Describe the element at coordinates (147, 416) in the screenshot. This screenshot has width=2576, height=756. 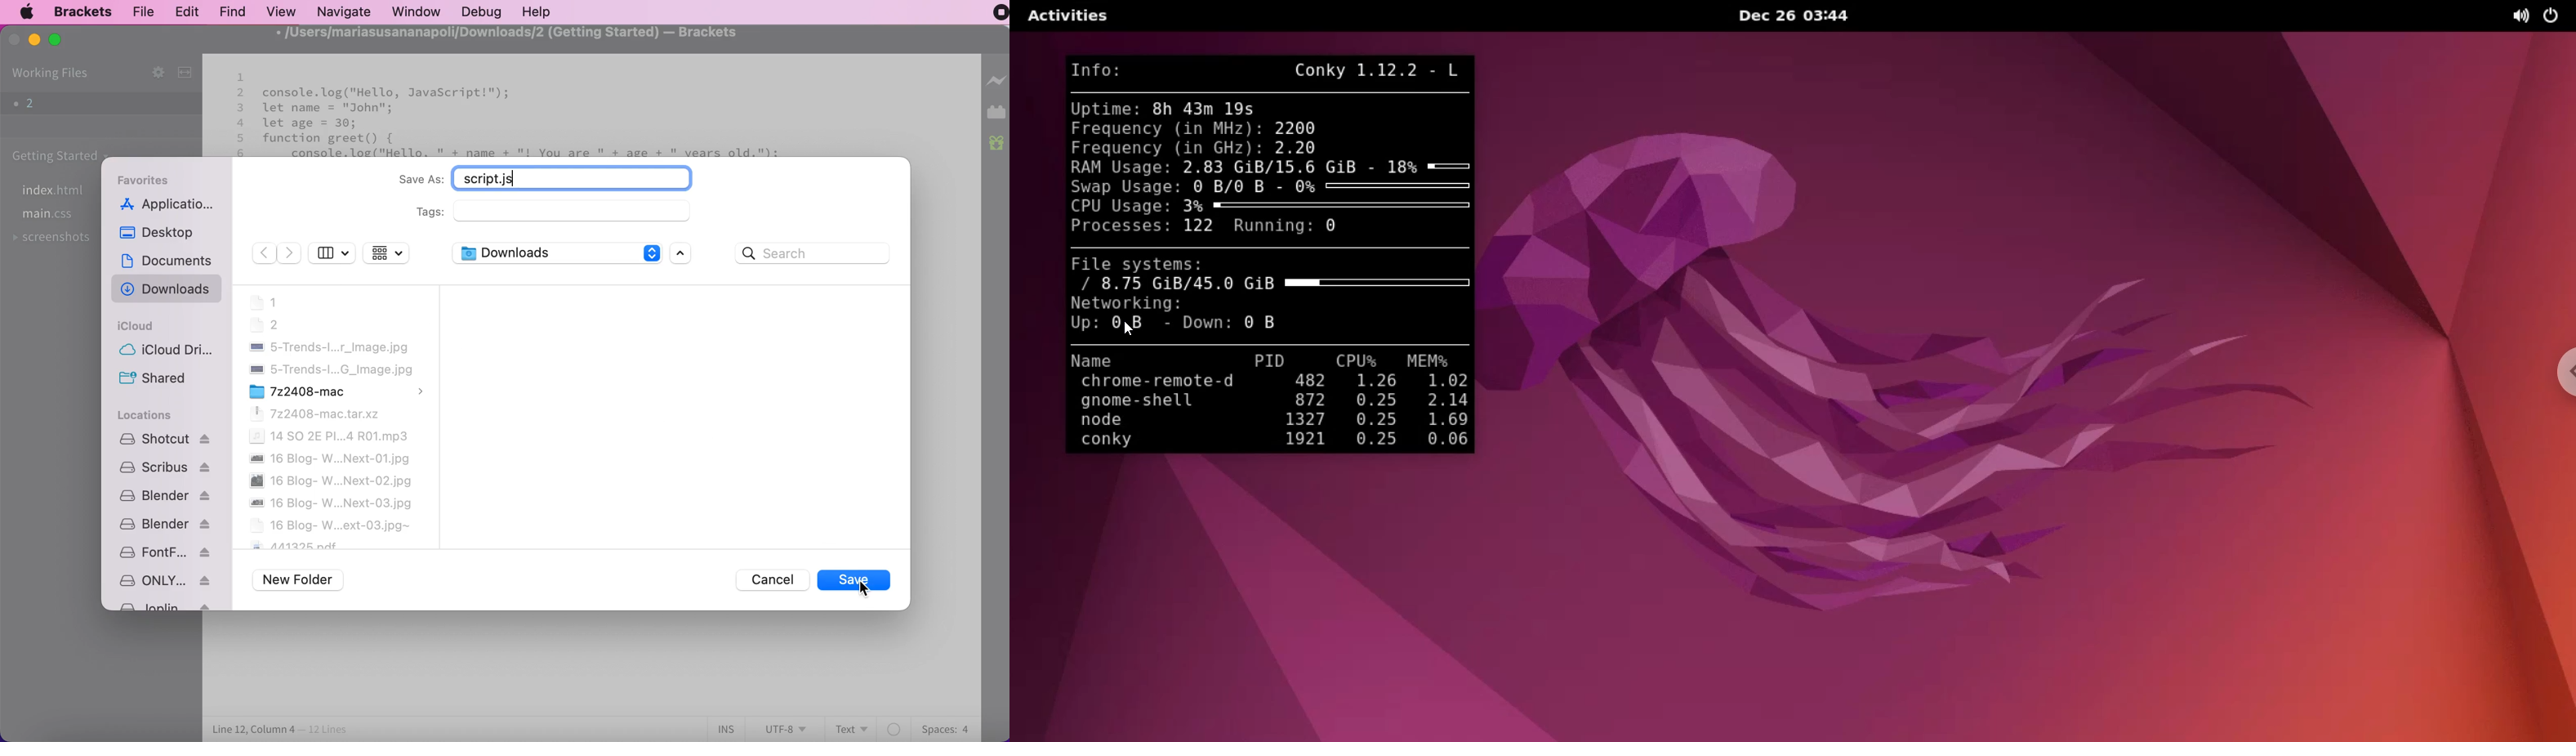
I see `locations` at that location.